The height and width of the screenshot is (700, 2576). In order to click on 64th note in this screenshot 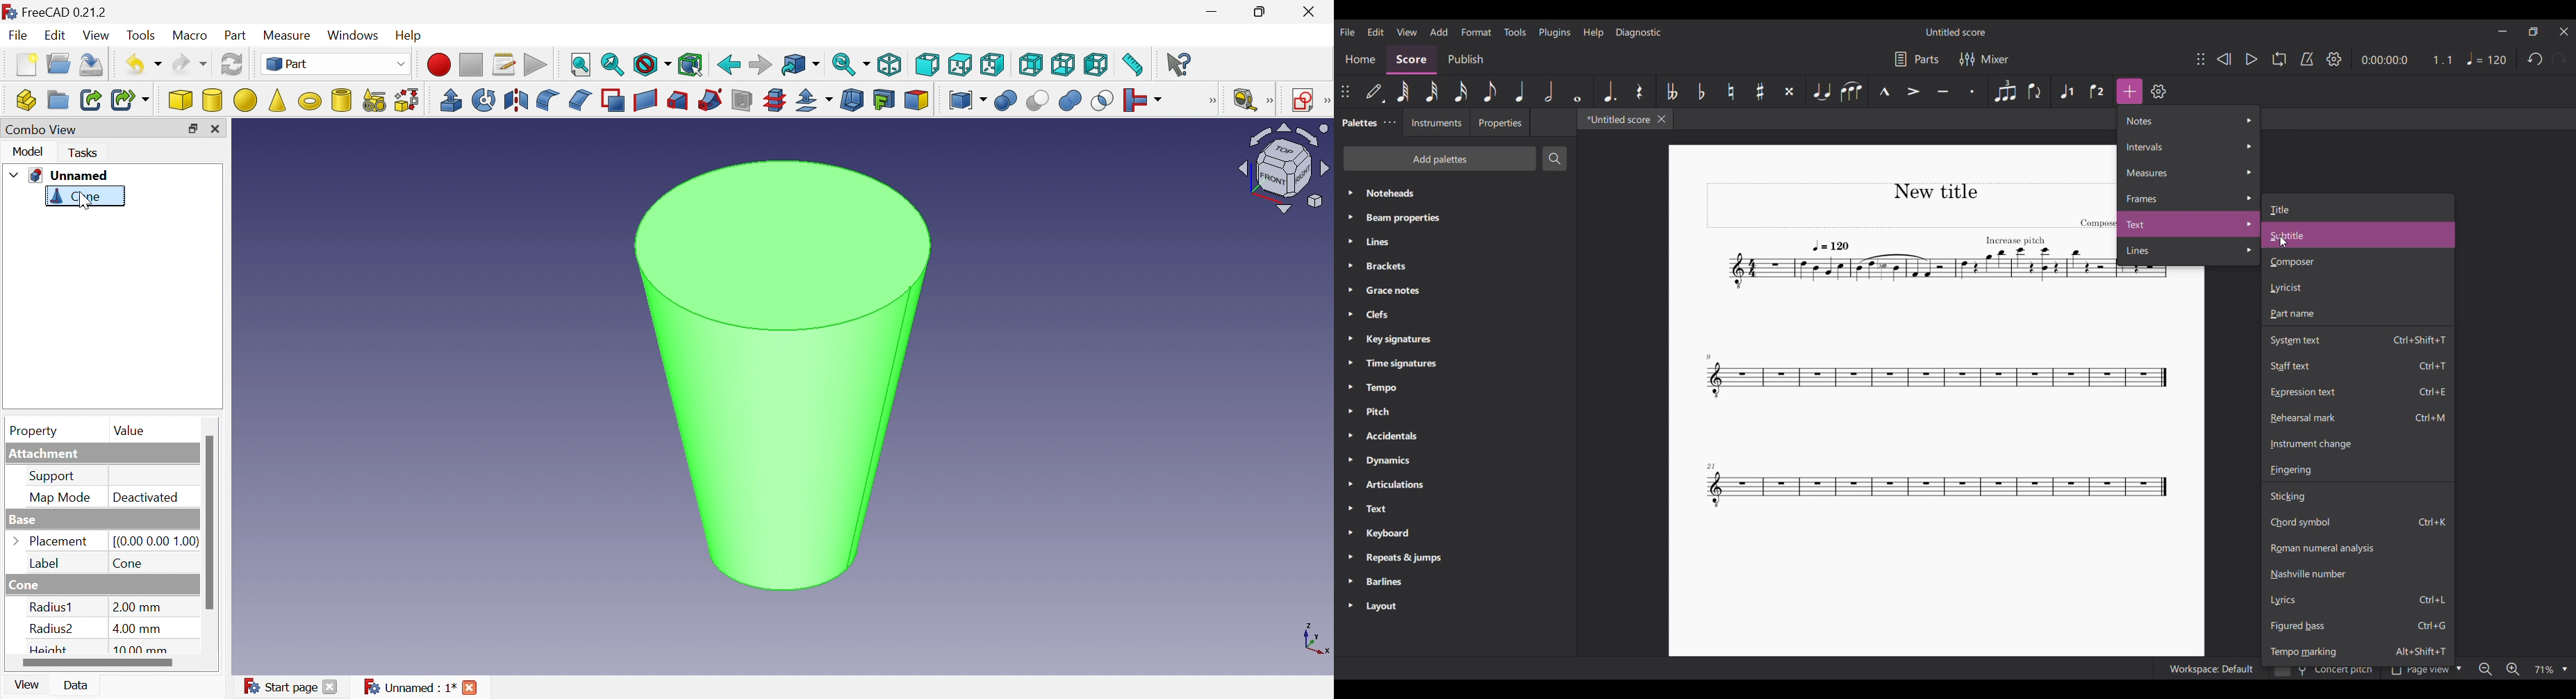, I will do `click(1402, 91)`.